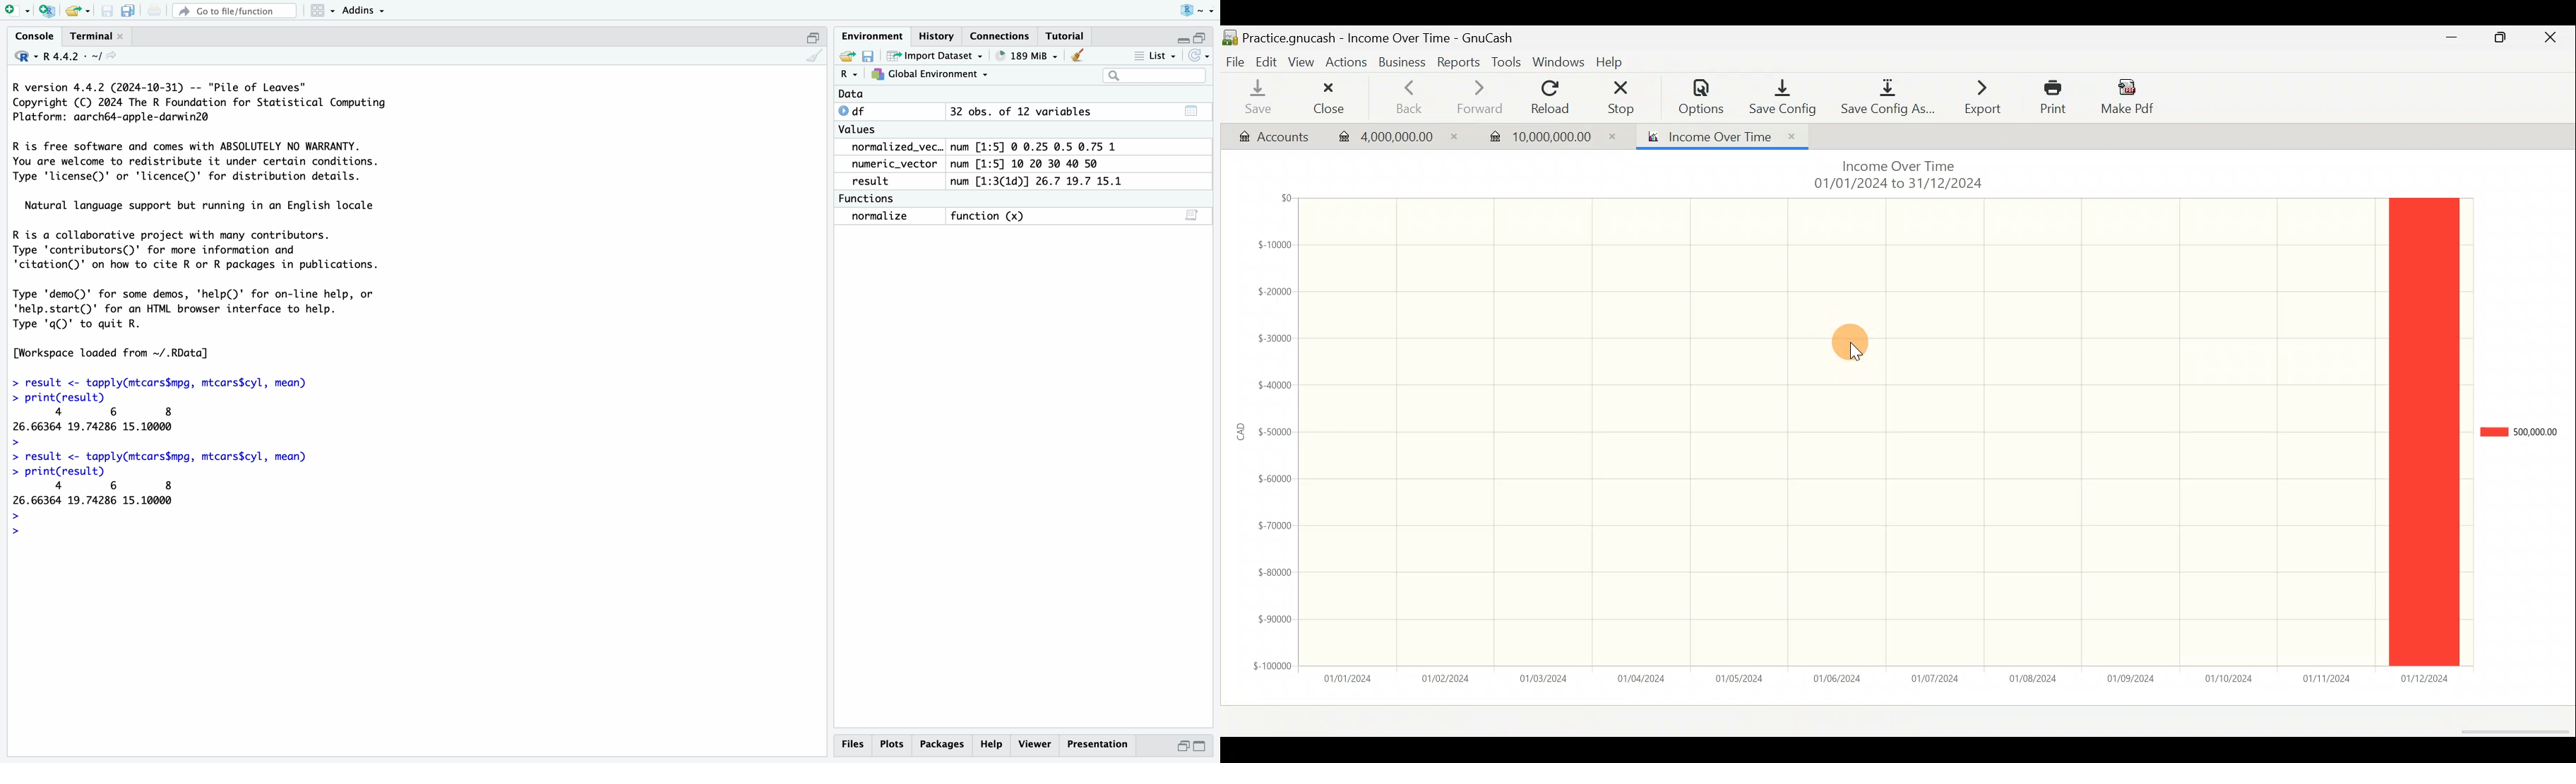  What do you see at coordinates (1275, 619) in the screenshot?
I see `$-90000` at bounding box center [1275, 619].